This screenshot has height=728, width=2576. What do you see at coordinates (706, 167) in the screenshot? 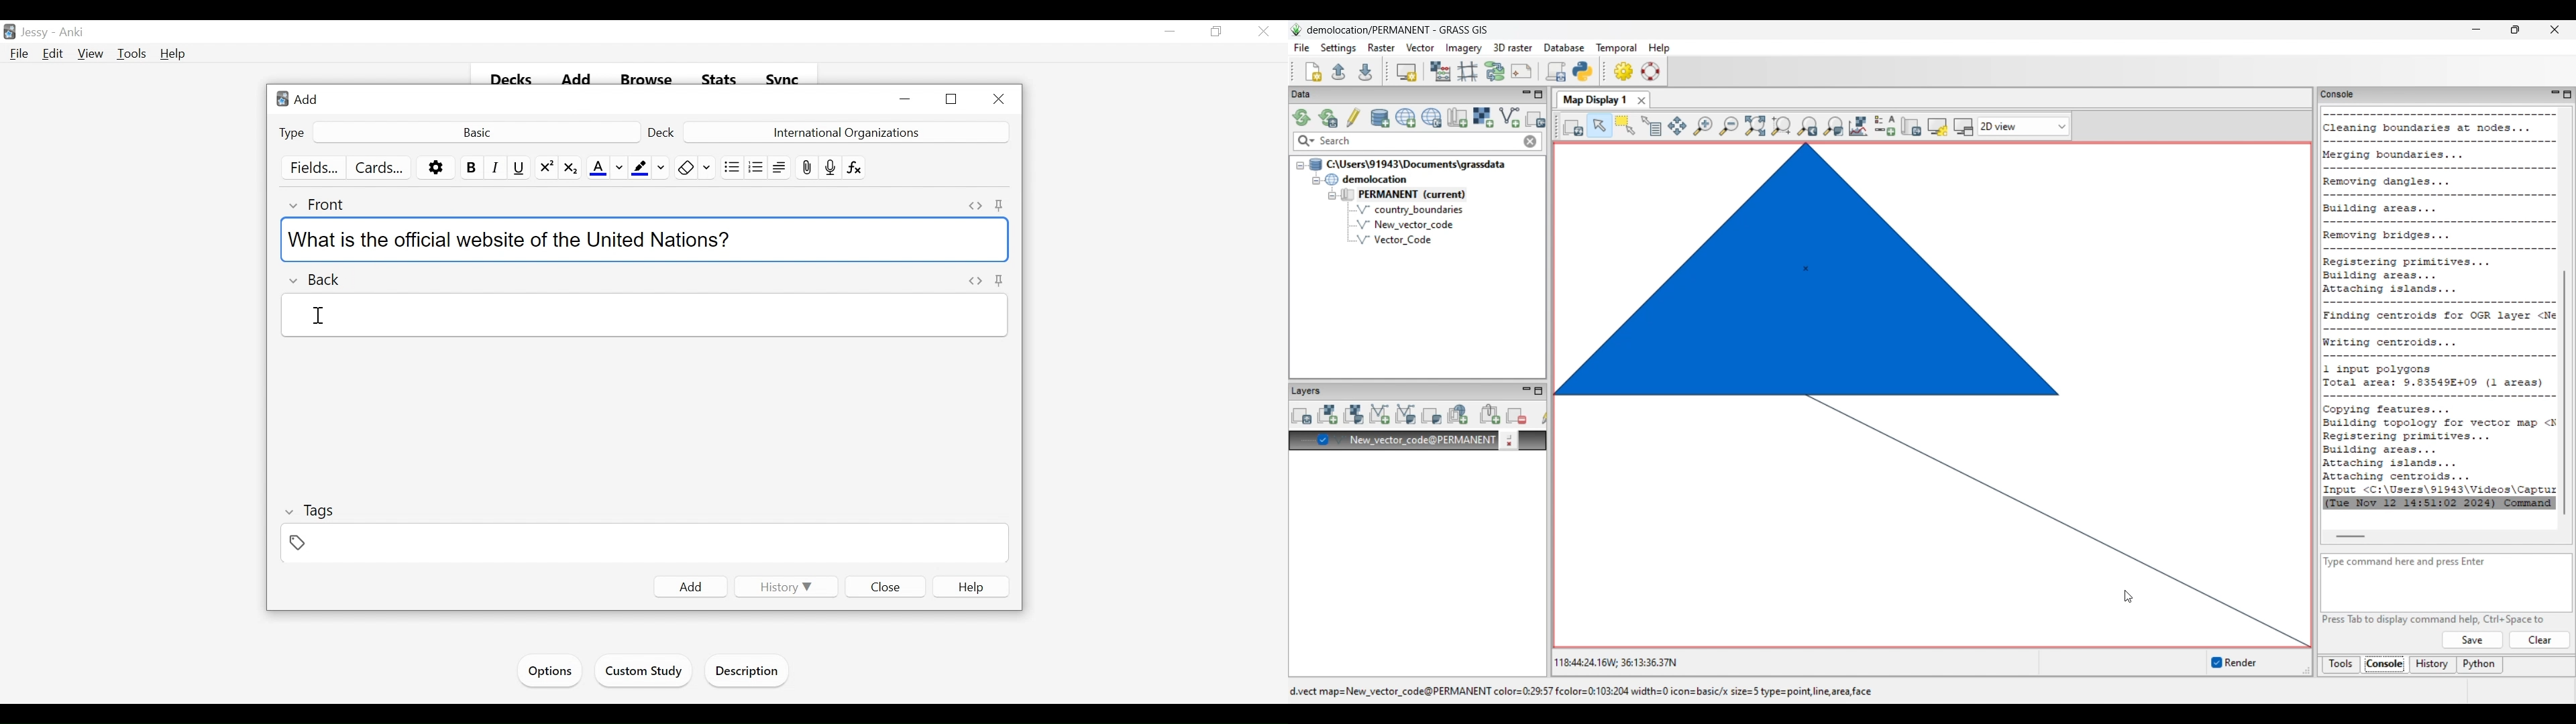
I see `Selecting Formatting to Remove` at bounding box center [706, 167].